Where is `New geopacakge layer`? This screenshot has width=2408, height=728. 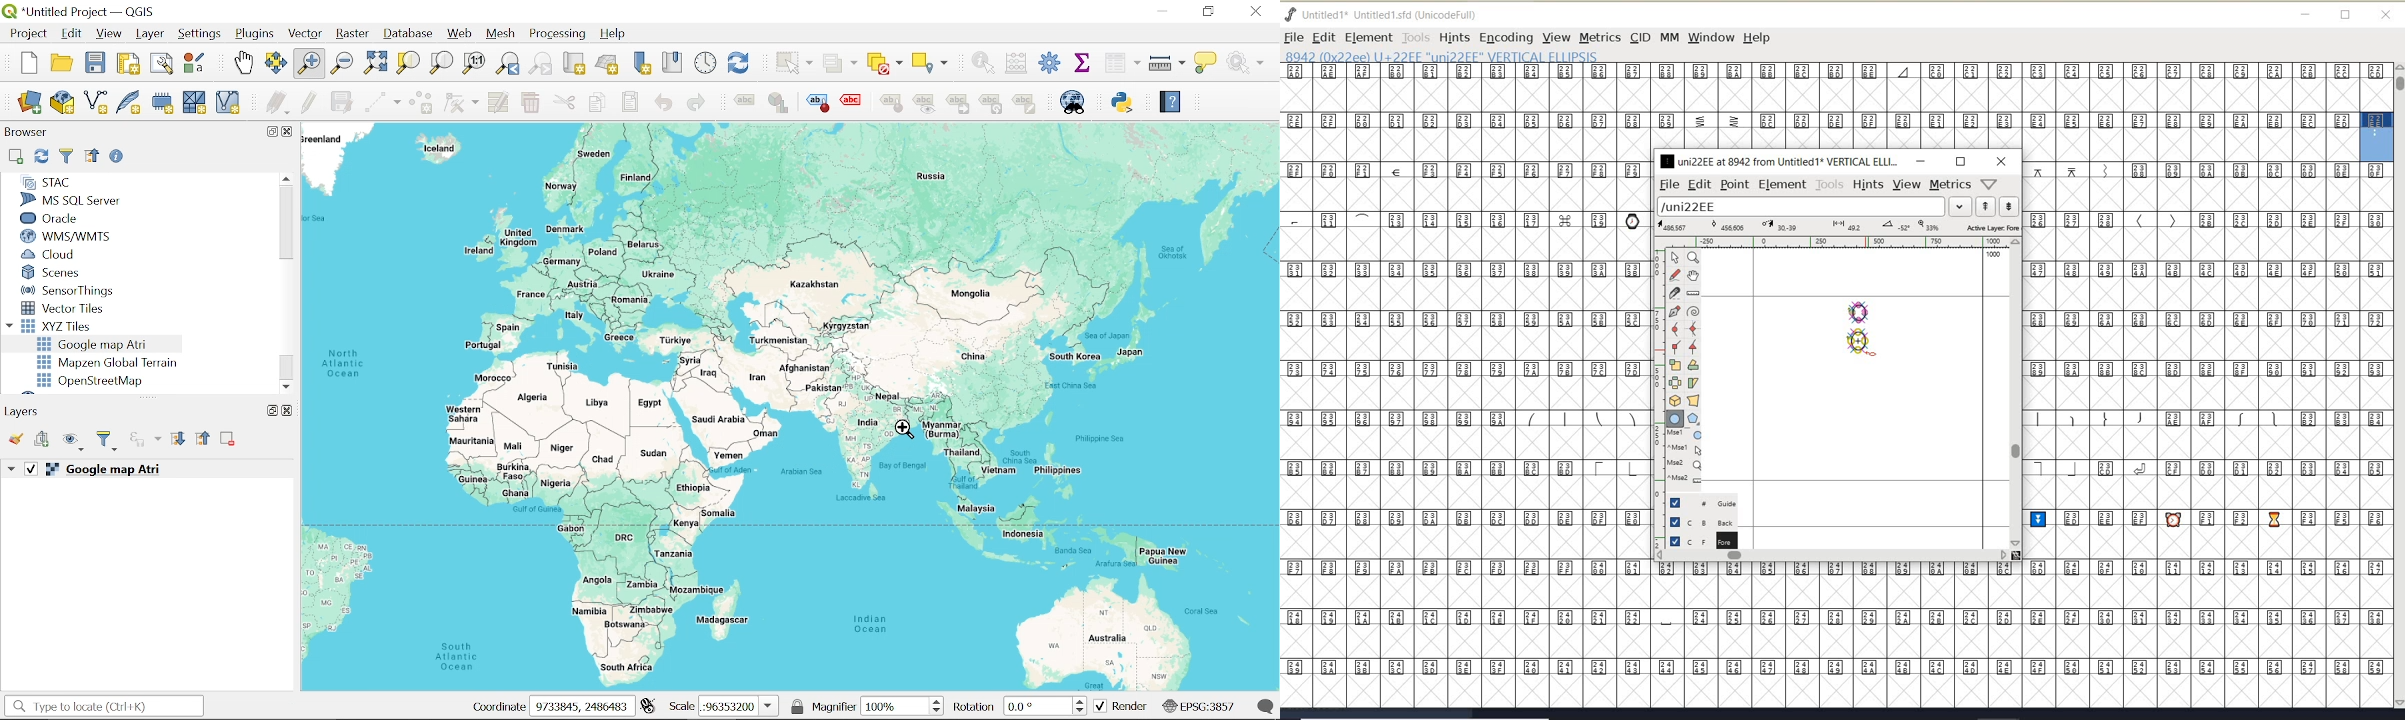 New geopacakge layer is located at coordinates (63, 102).